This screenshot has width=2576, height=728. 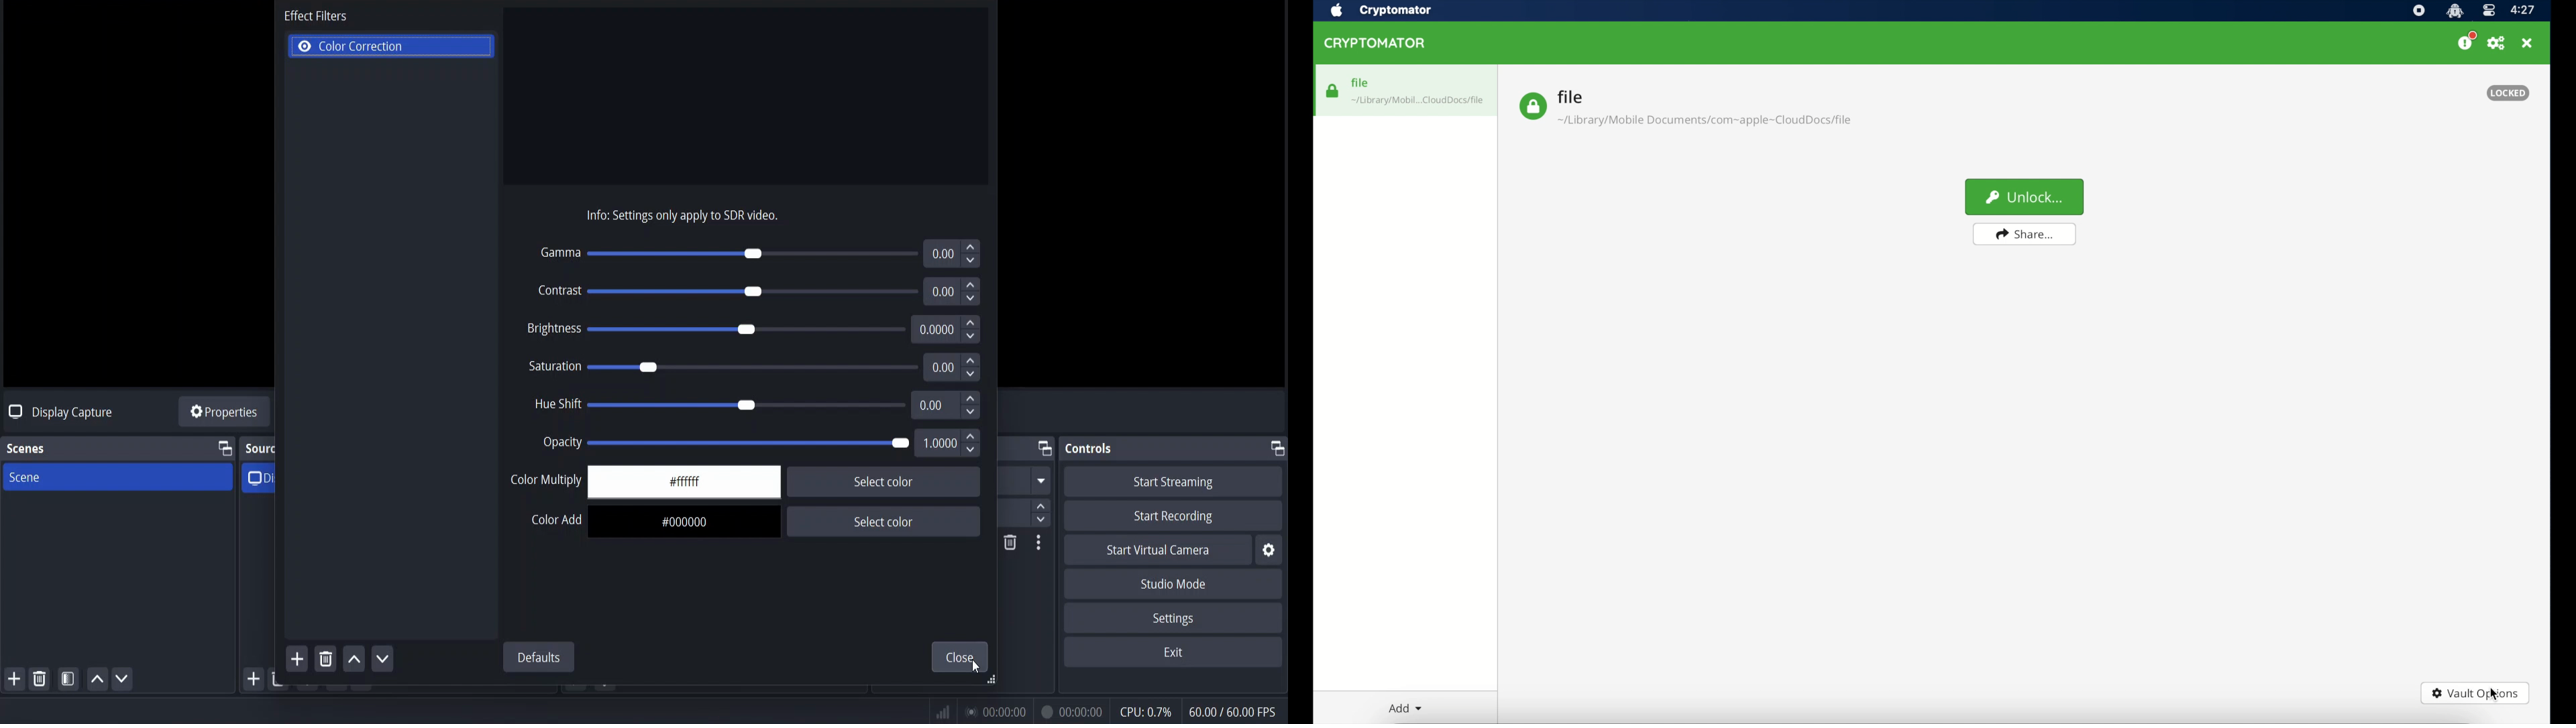 What do you see at coordinates (2528, 44) in the screenshot?
I see `close` at bounding box center [2528, 44].